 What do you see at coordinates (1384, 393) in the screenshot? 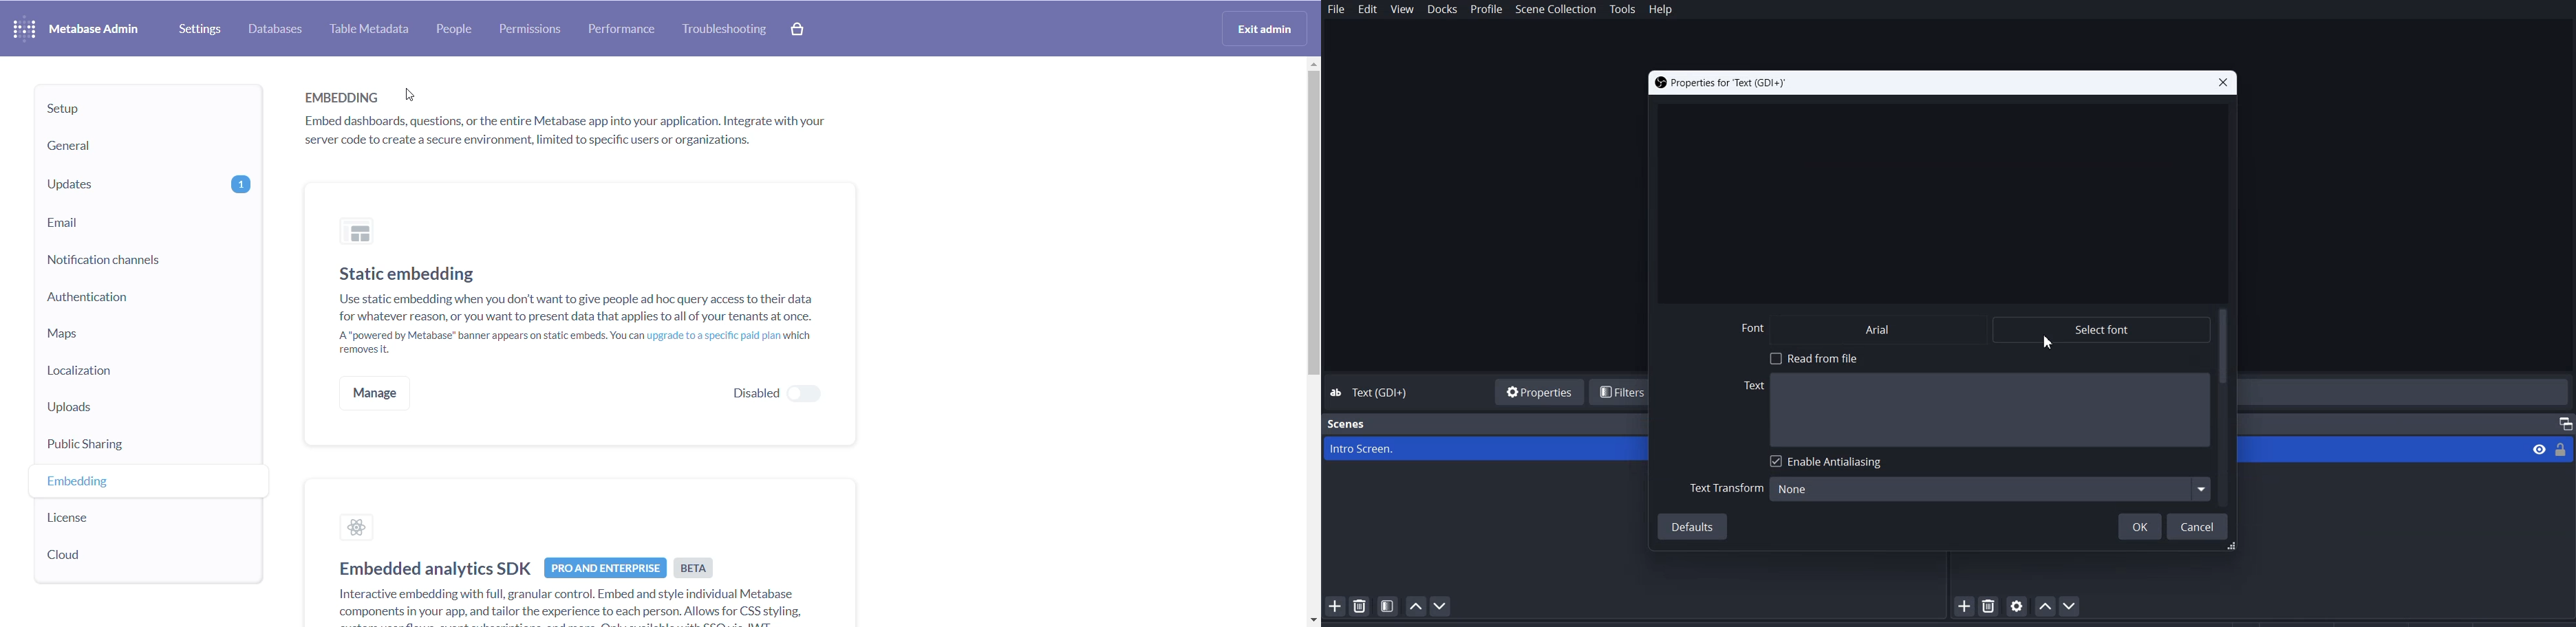
I see `Text(GDI+)` at bounding box center [1384, 393].